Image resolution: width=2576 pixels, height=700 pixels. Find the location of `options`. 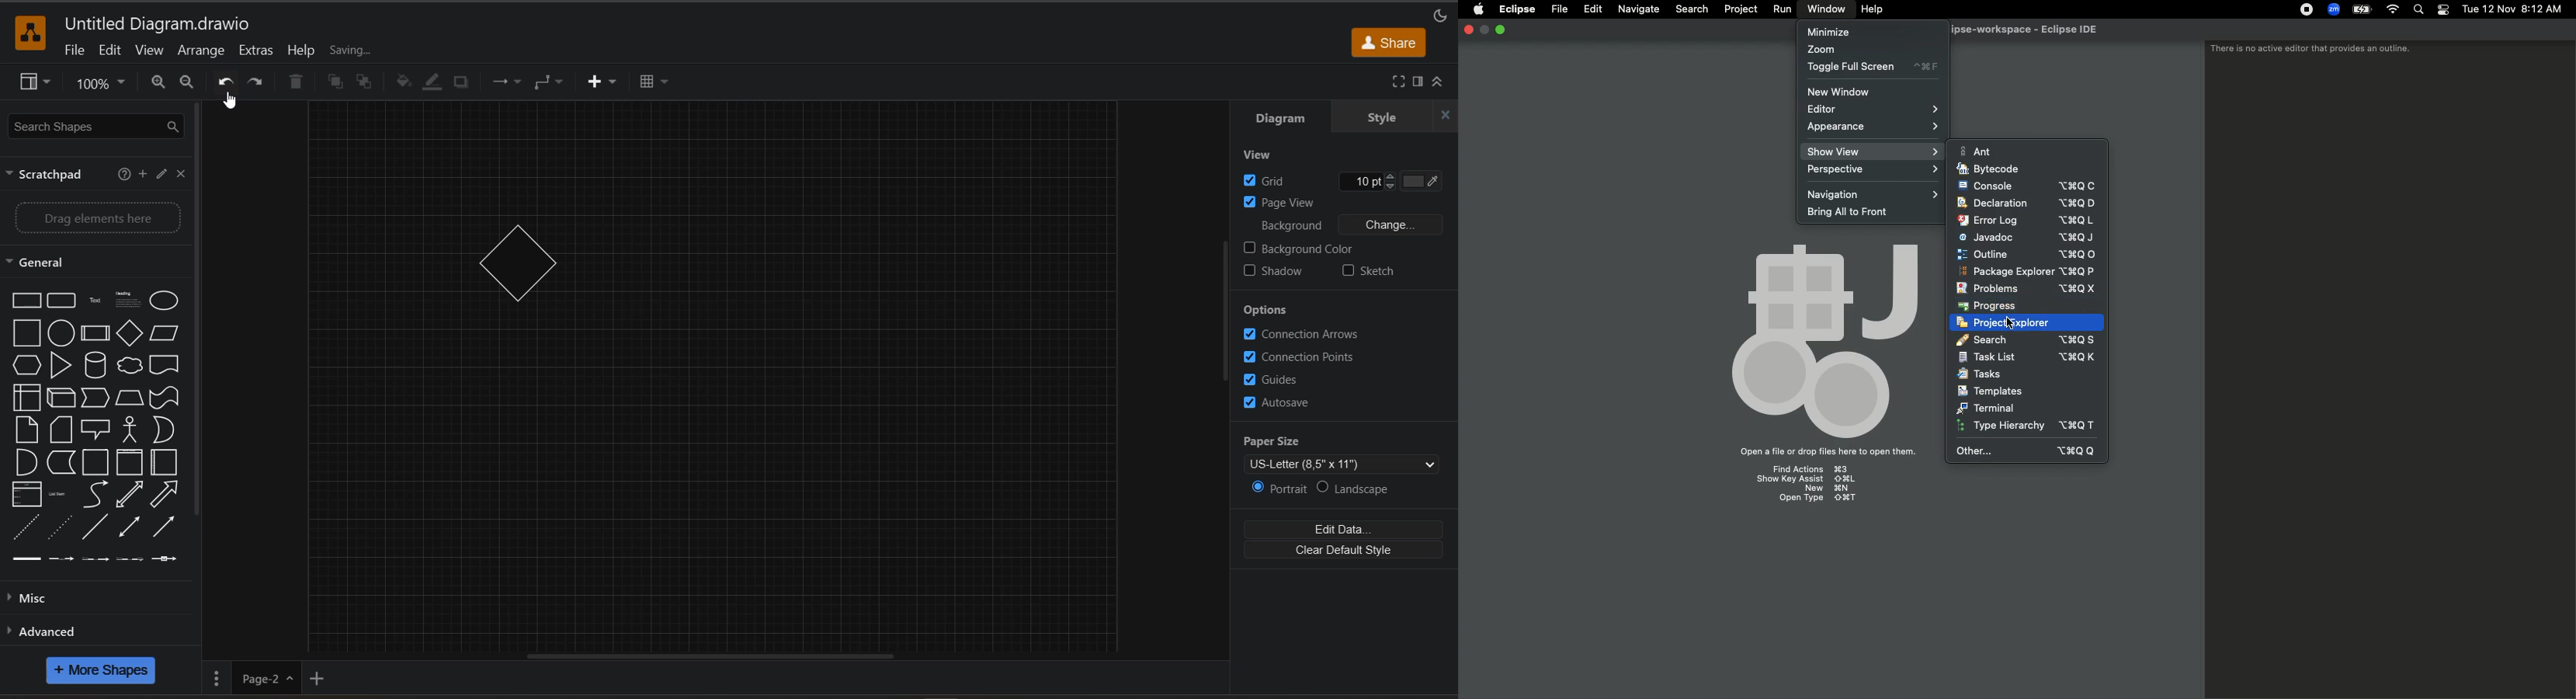

options is located at coordinates (1276, 308).